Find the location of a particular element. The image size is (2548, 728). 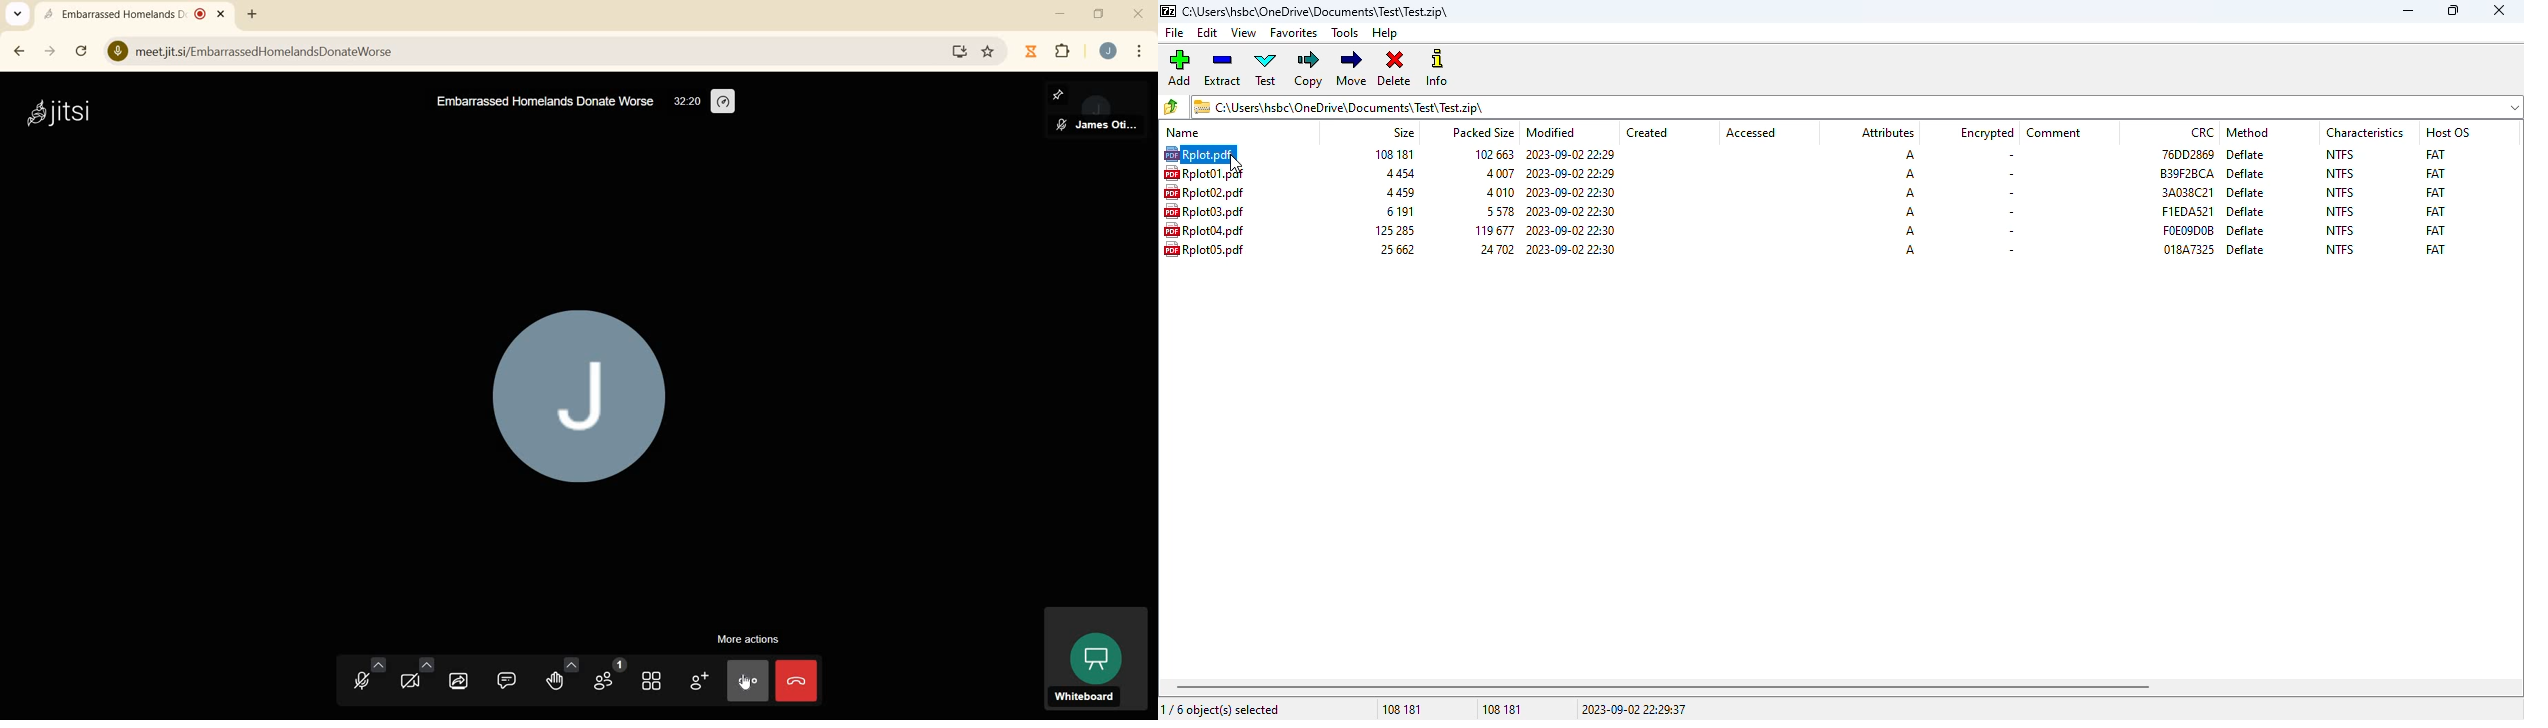

- is located at coordinates (2009, 231).